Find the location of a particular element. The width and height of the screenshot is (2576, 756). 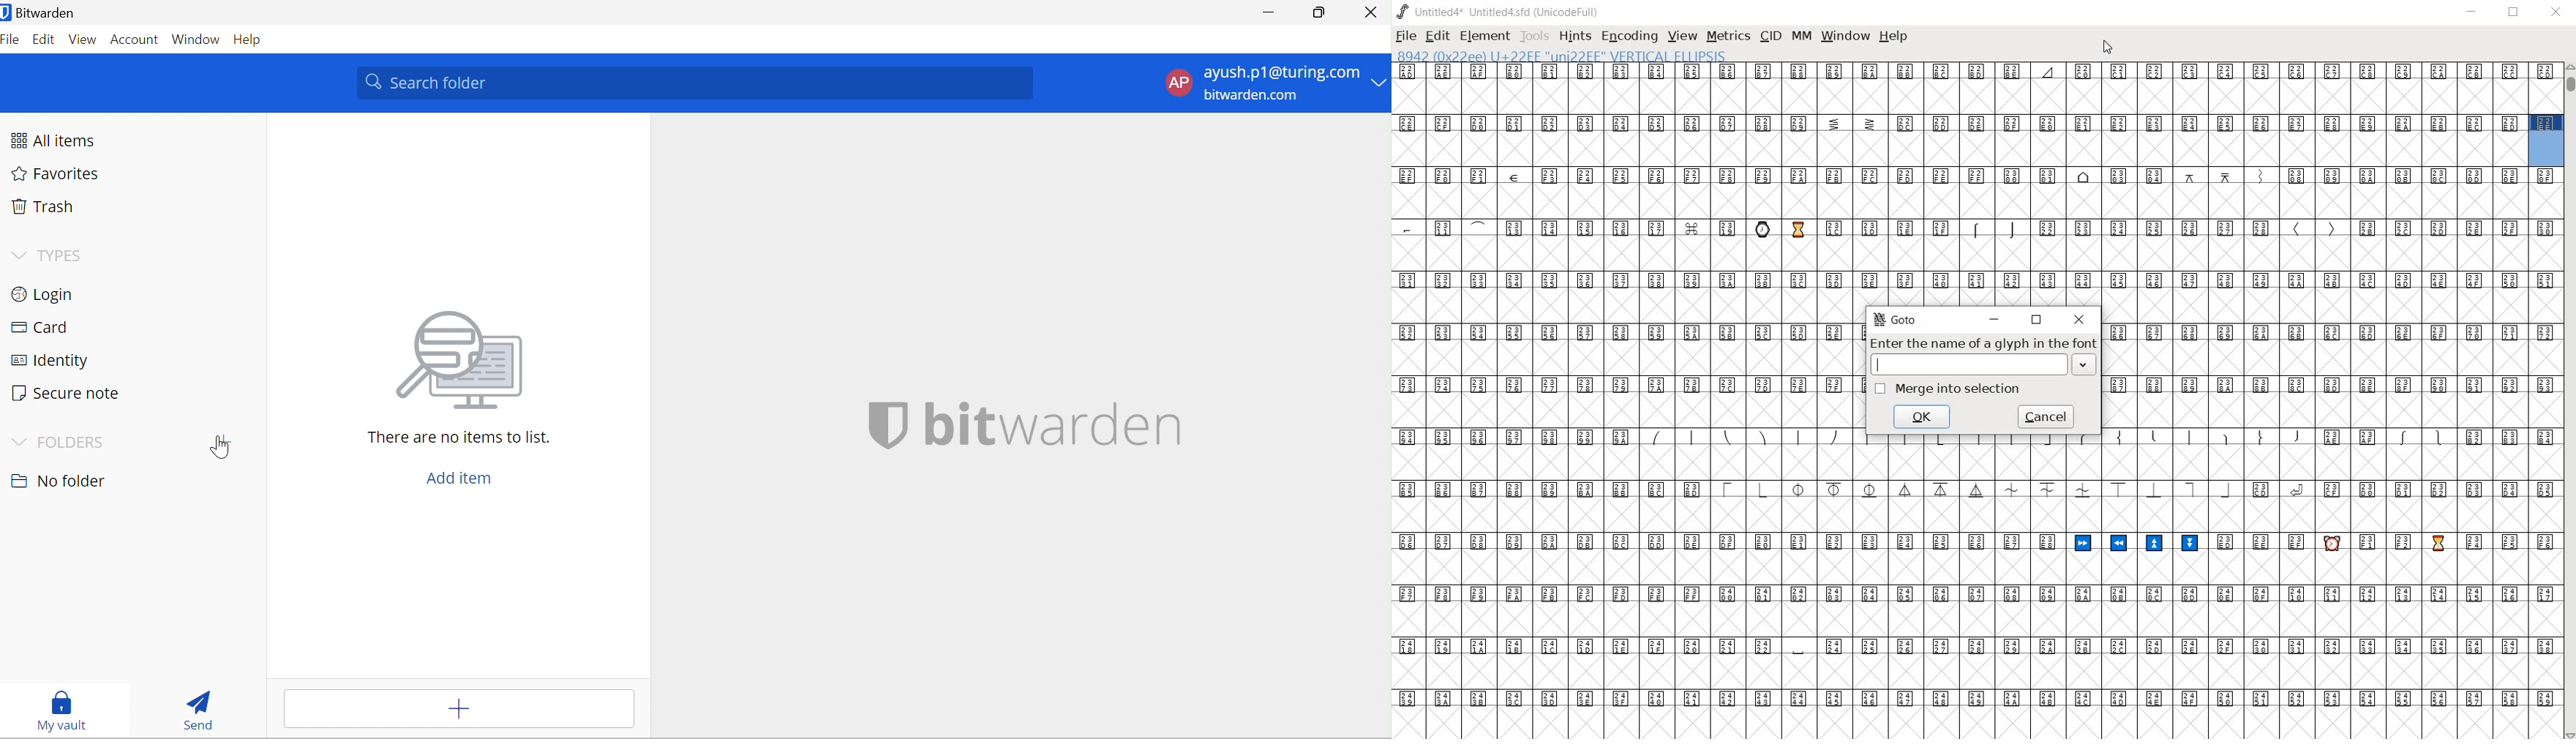

Add Folder is located at coordinates (222, 450).